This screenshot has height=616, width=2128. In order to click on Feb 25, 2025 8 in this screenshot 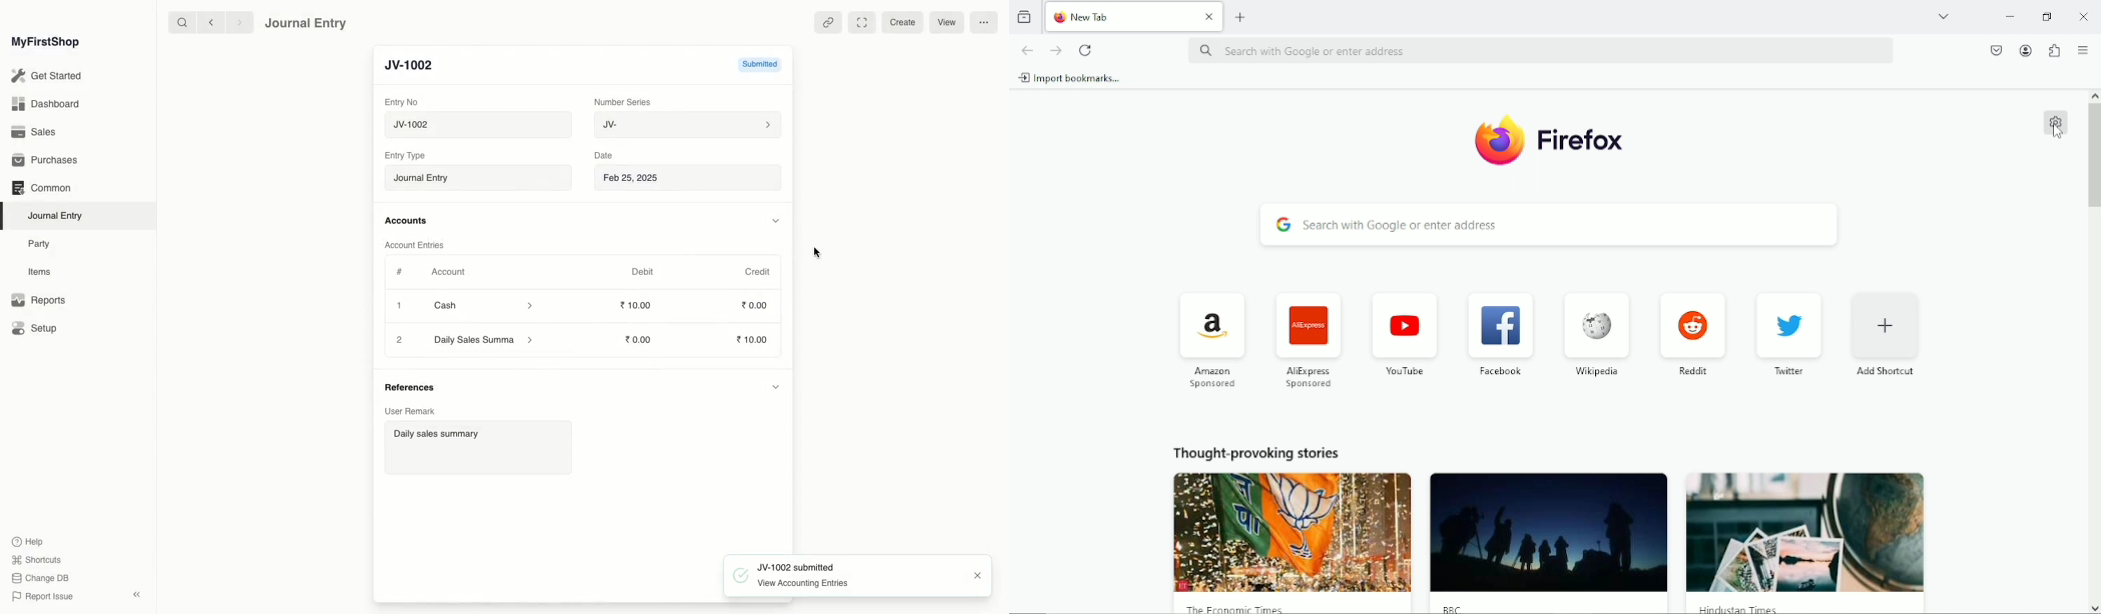, I will do `click(689, 177)`.